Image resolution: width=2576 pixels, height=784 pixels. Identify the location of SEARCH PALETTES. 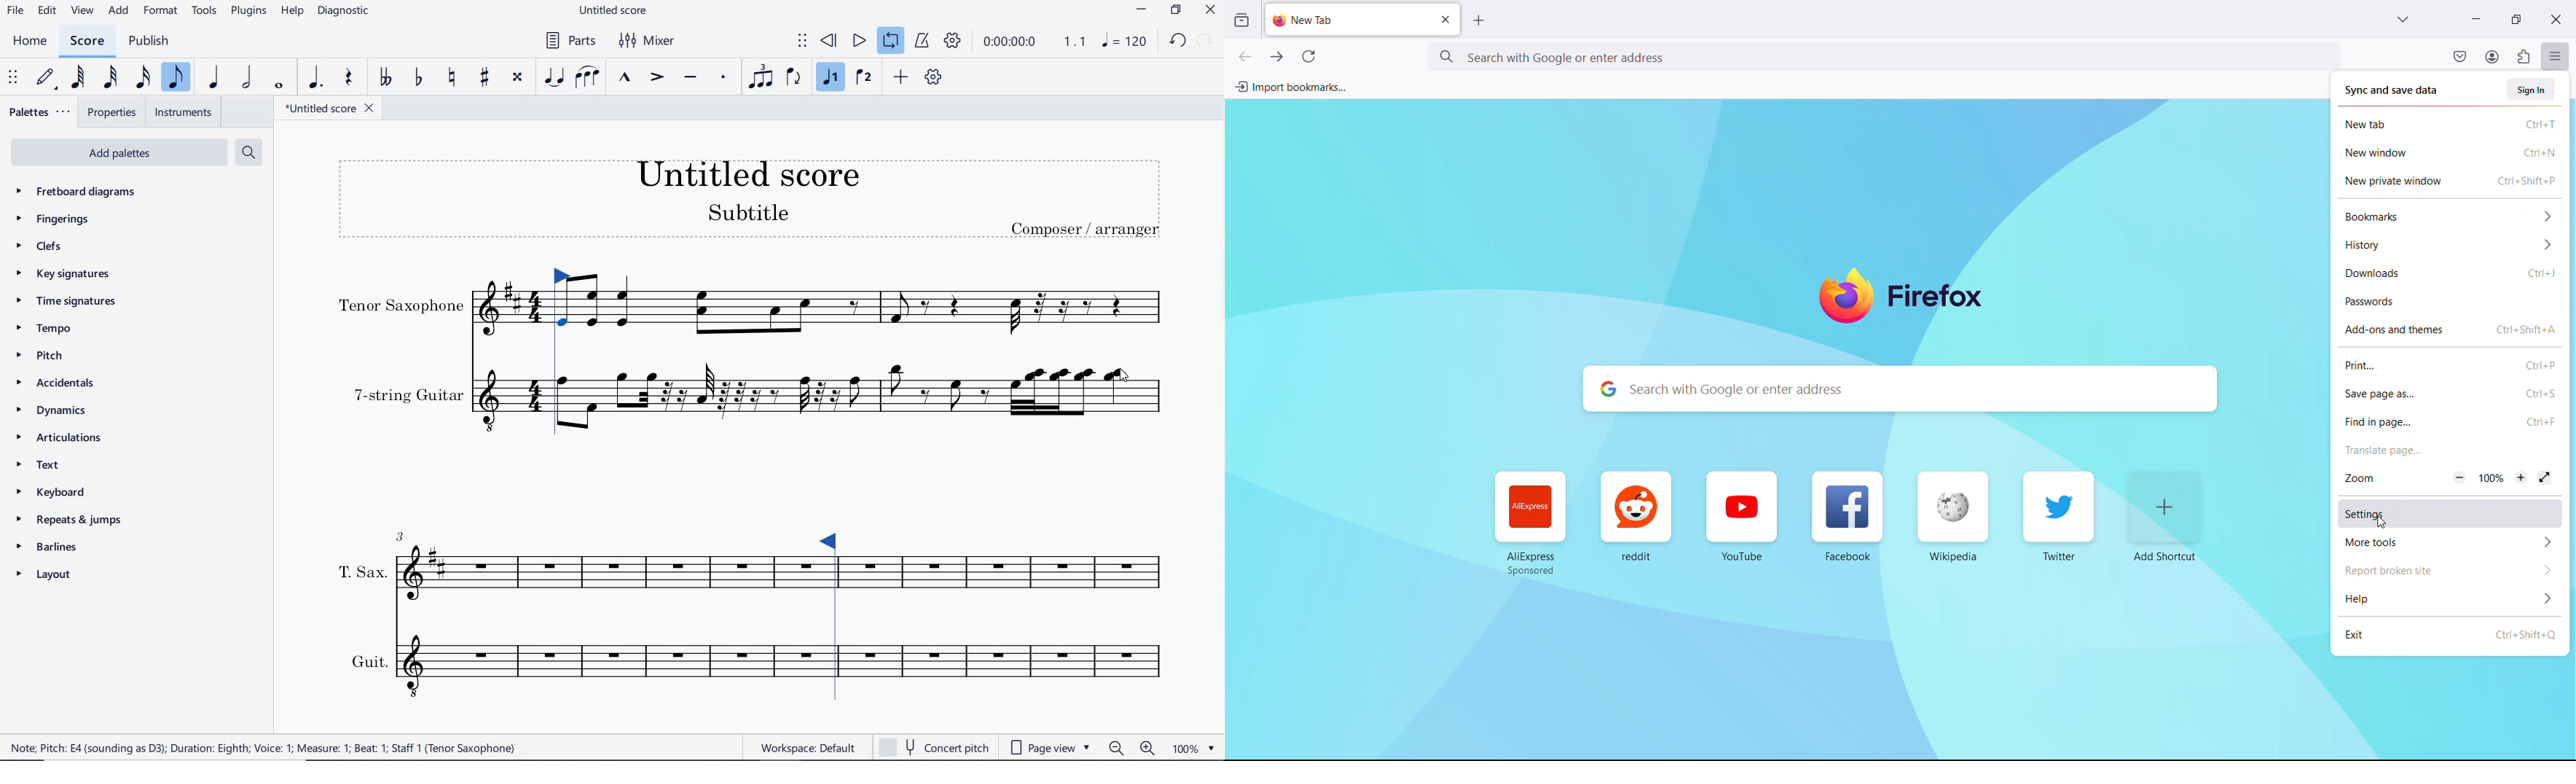
(248, 152).